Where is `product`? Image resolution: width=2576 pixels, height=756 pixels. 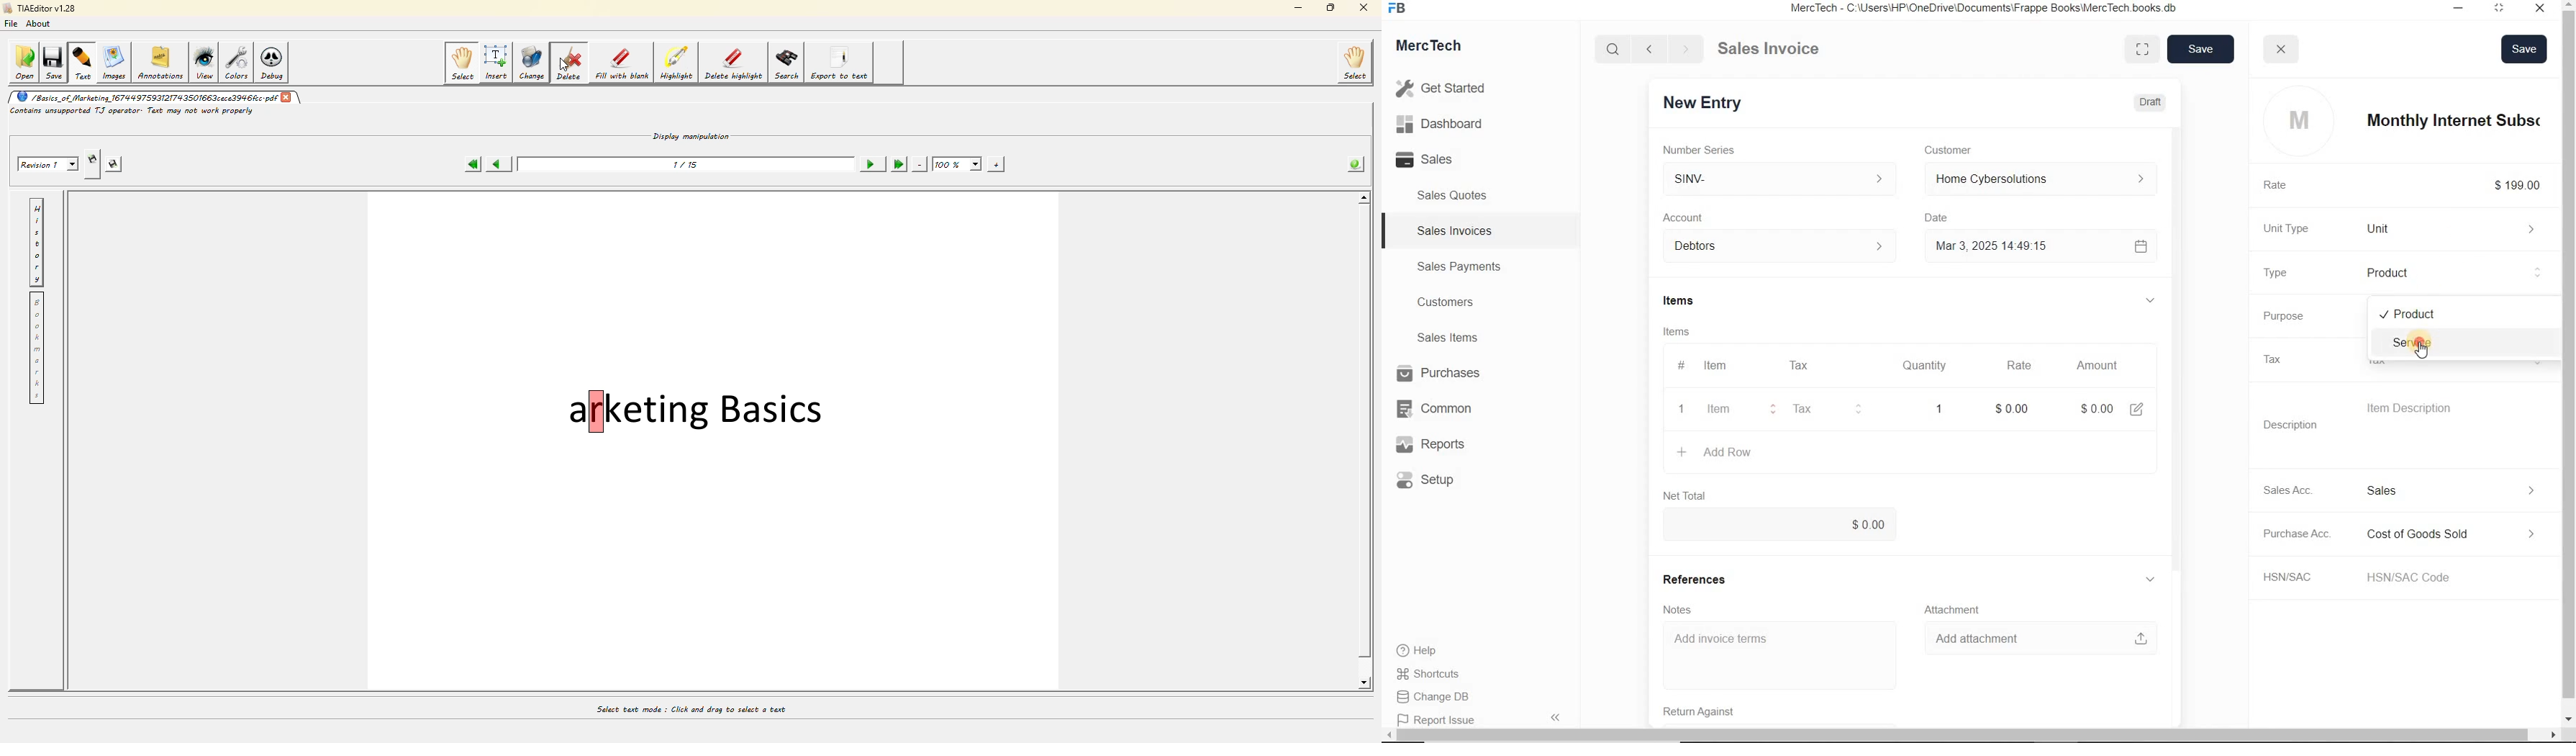
product is located at coordinates (2466, 314).